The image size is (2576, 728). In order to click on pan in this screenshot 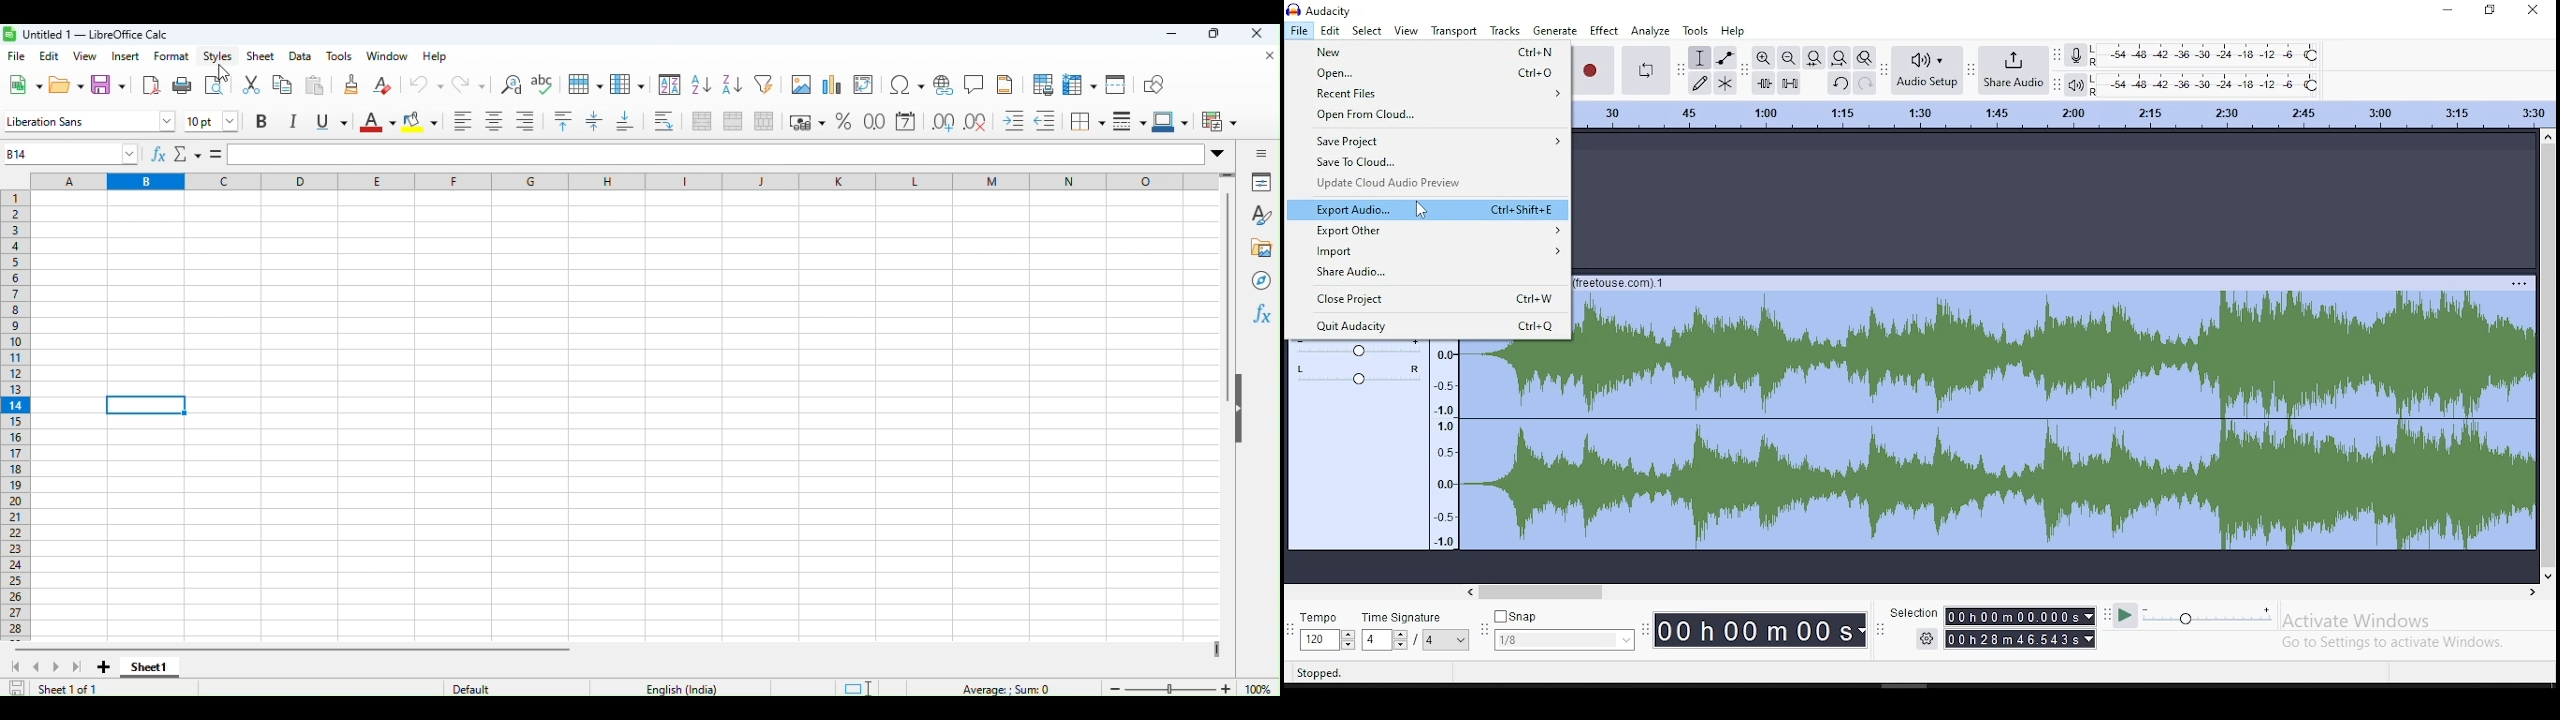, I will do `click(1357, 376)`.